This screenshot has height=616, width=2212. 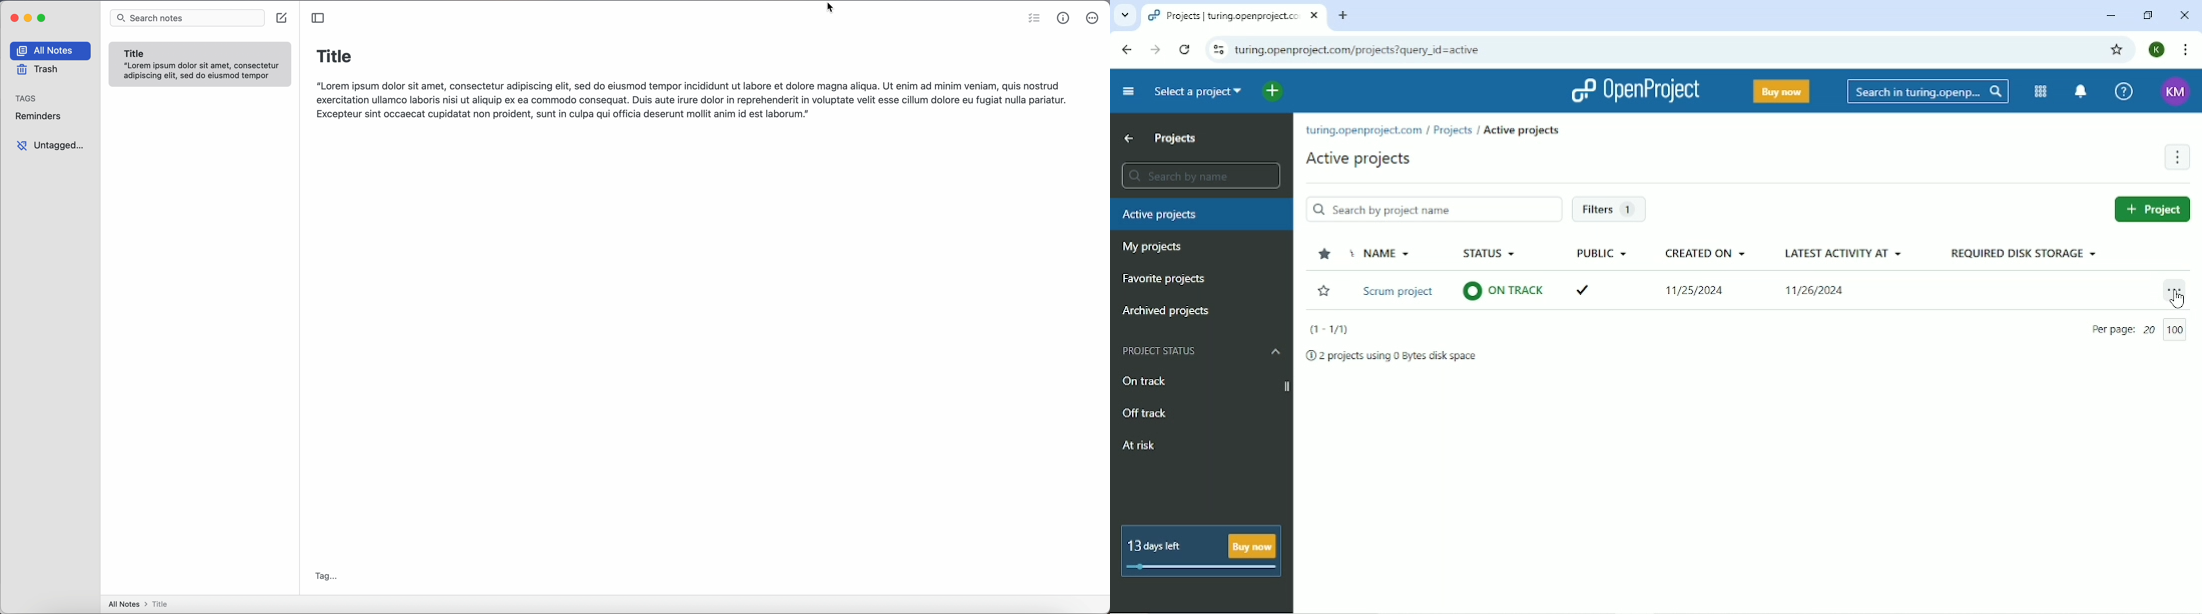 What do you see at coordinates (142, 605) in the screenshot?
I see `all notes` at bounding box center [142, 605].